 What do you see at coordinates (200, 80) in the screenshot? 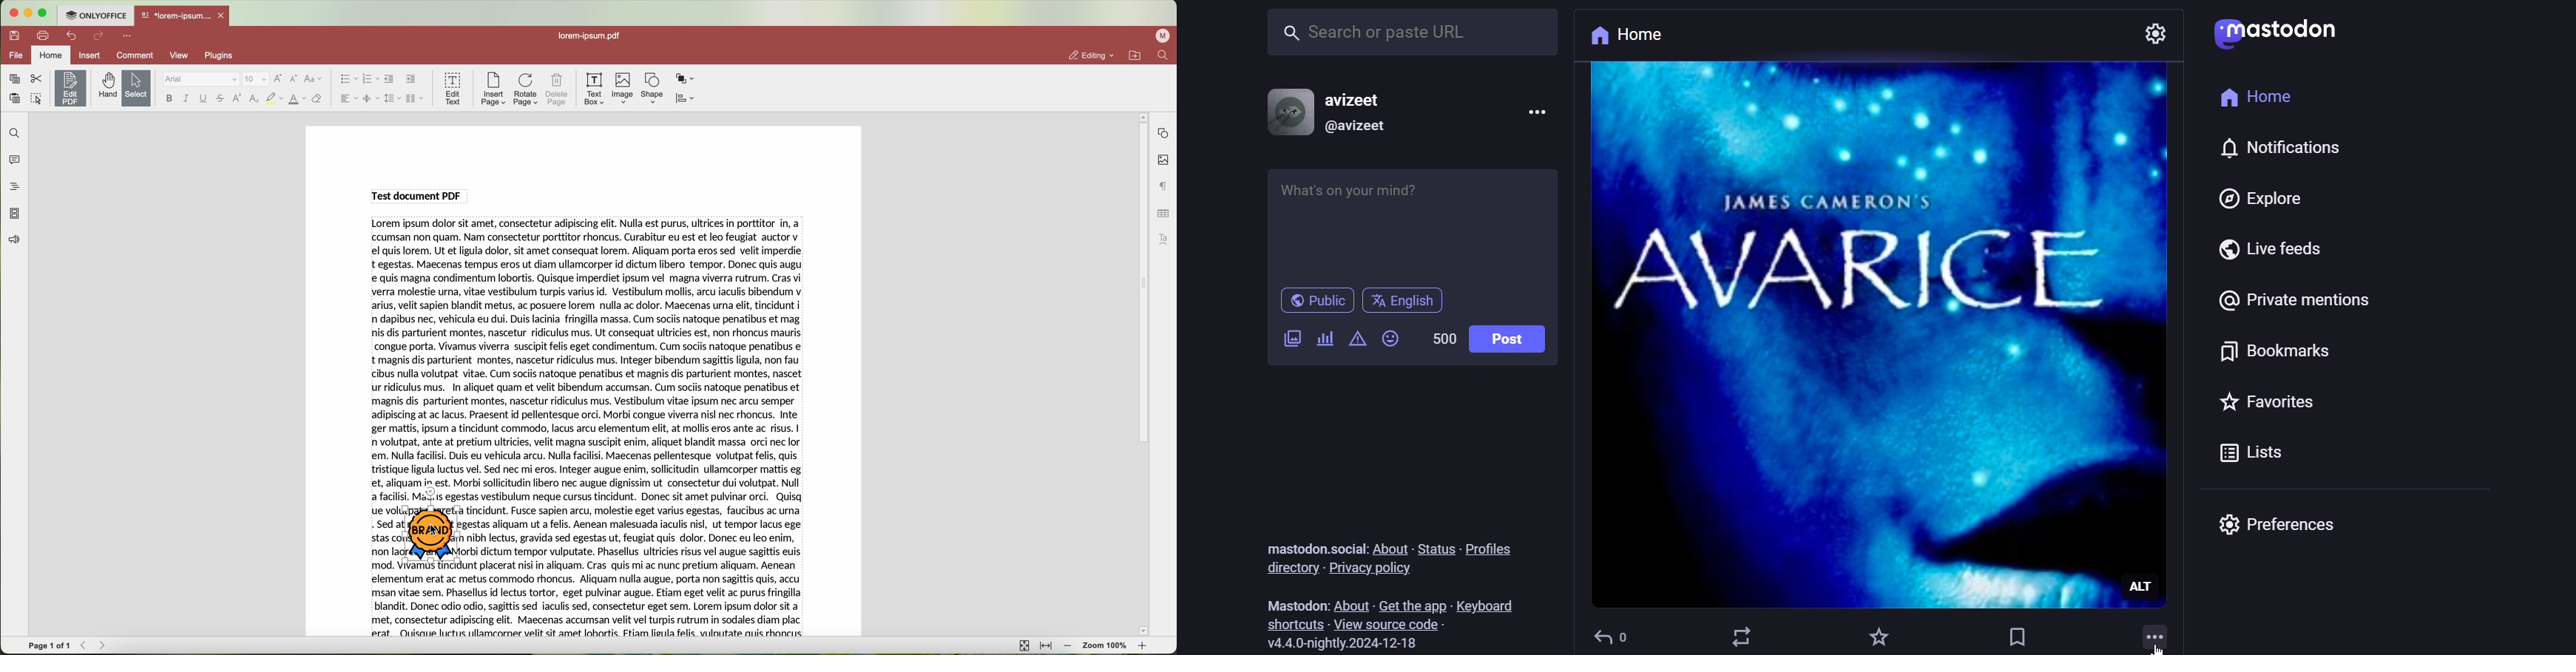
I see `Arial` at bounding box center [200, 80].